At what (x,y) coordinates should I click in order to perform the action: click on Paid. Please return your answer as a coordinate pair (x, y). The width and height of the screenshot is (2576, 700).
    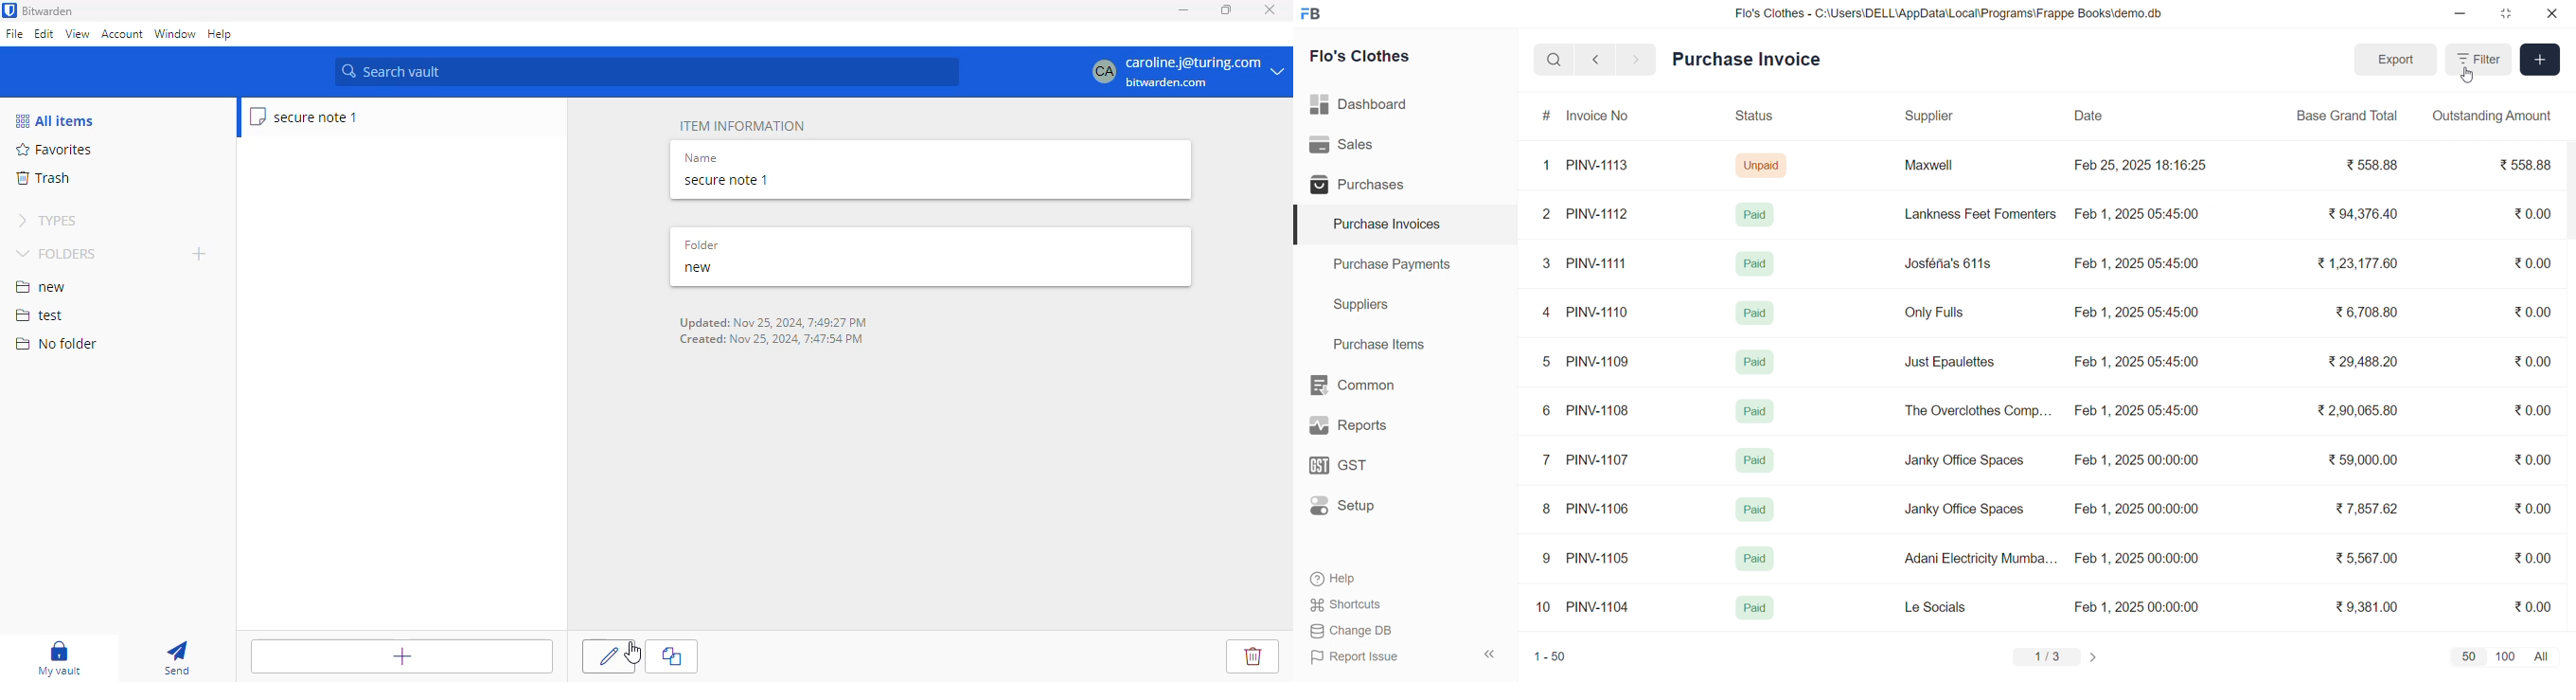
    Looking at the image, I should click on (1754, 312).